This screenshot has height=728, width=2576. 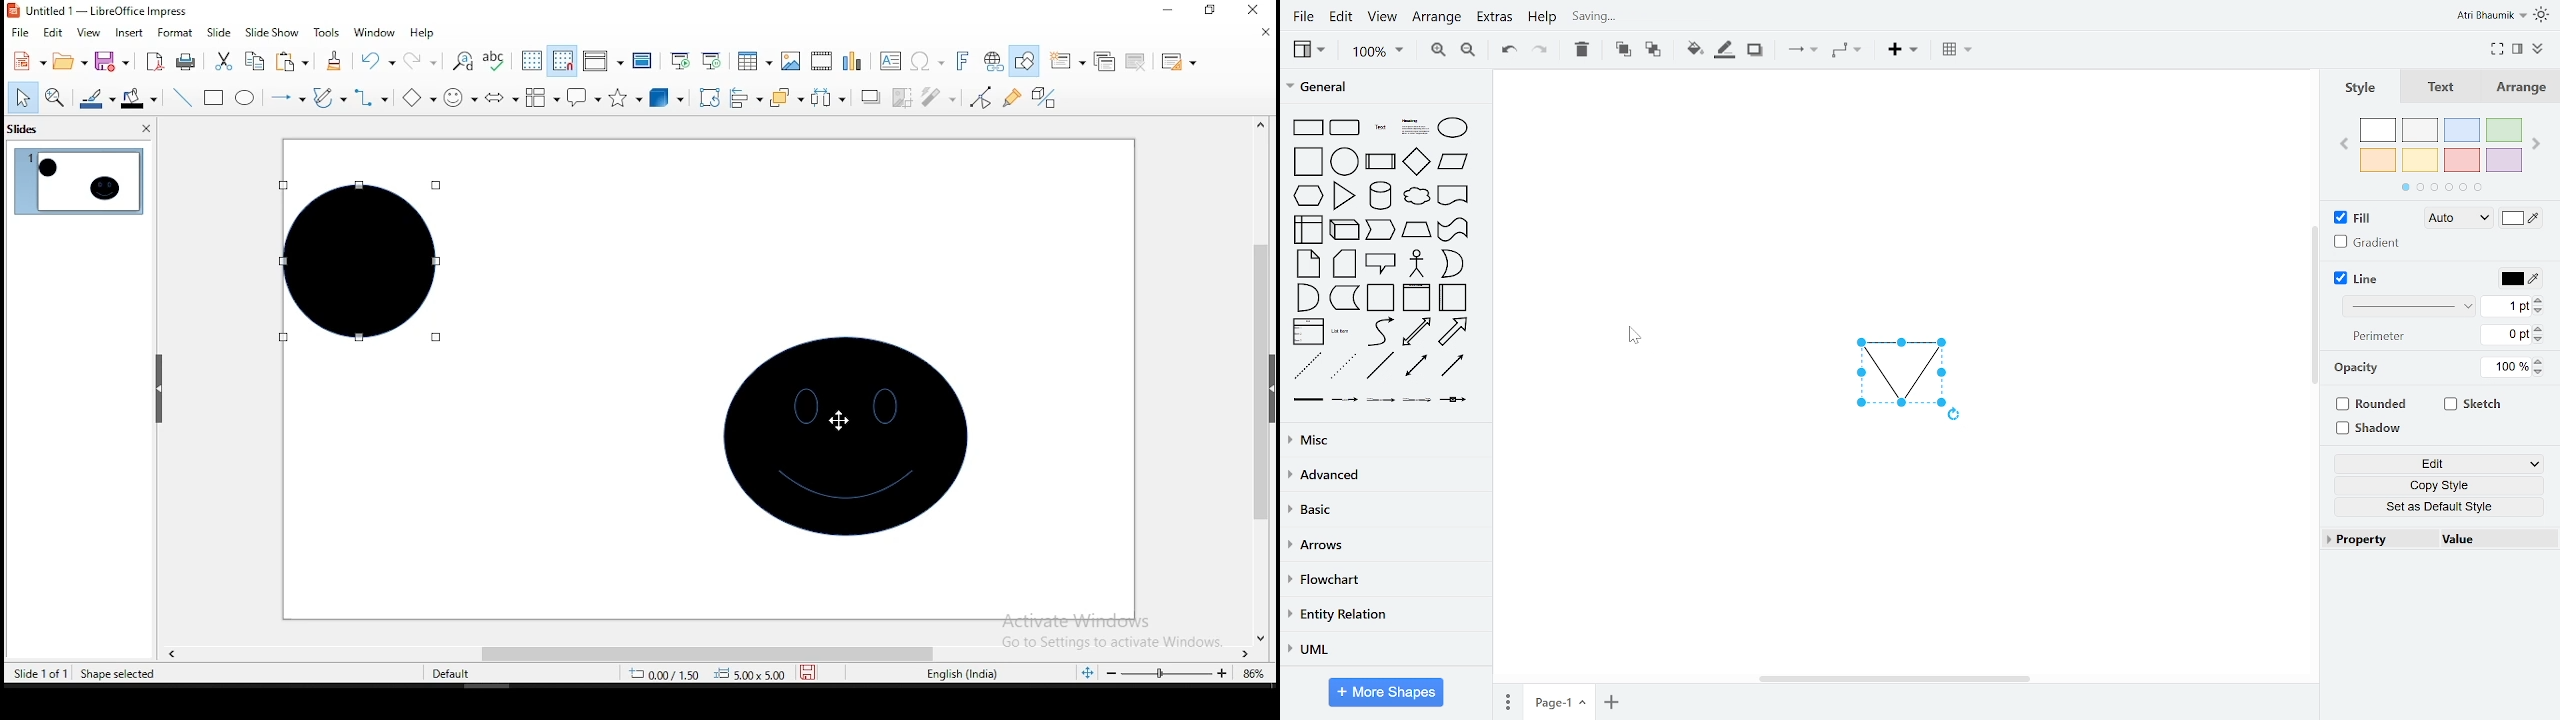 I want to click on start from first slide, so click(x=680, y=61).